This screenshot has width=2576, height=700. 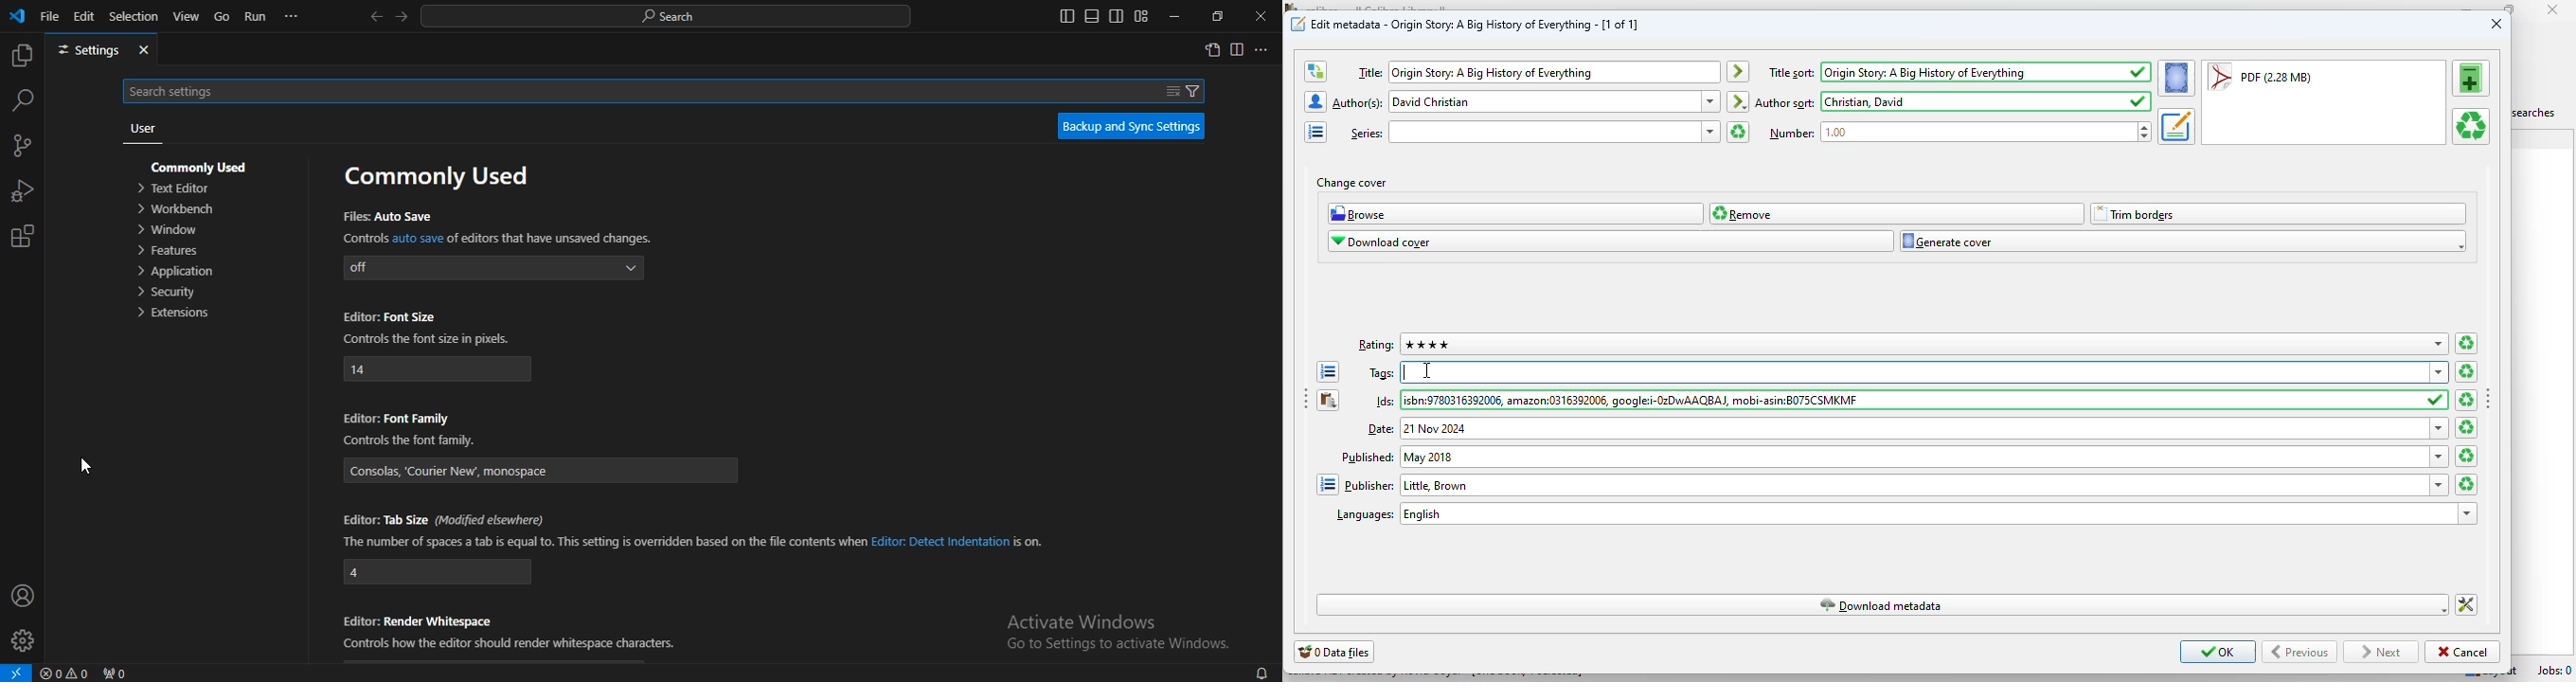 I want to click on add a format to this book, so click(x=2470, y=78).